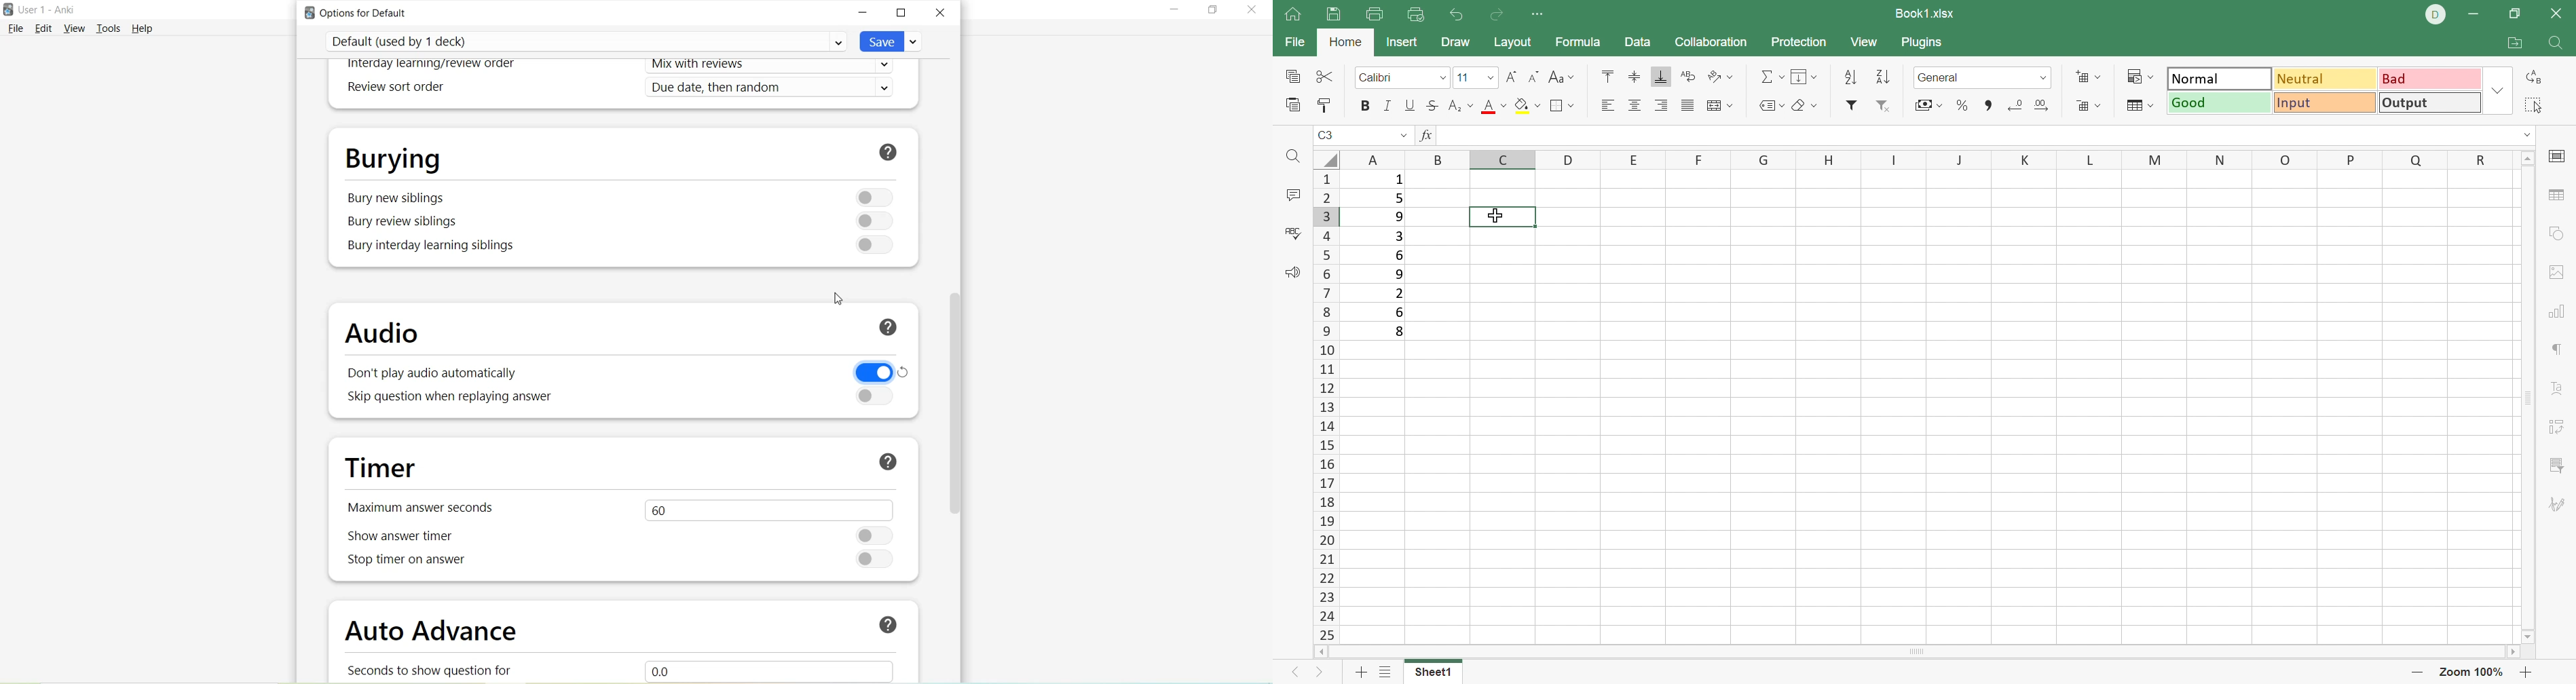  What do you see at coordinates (586, 41) in the screenshot?
I see `Default (used by 1 deck)` at bounding box center [586, 41].